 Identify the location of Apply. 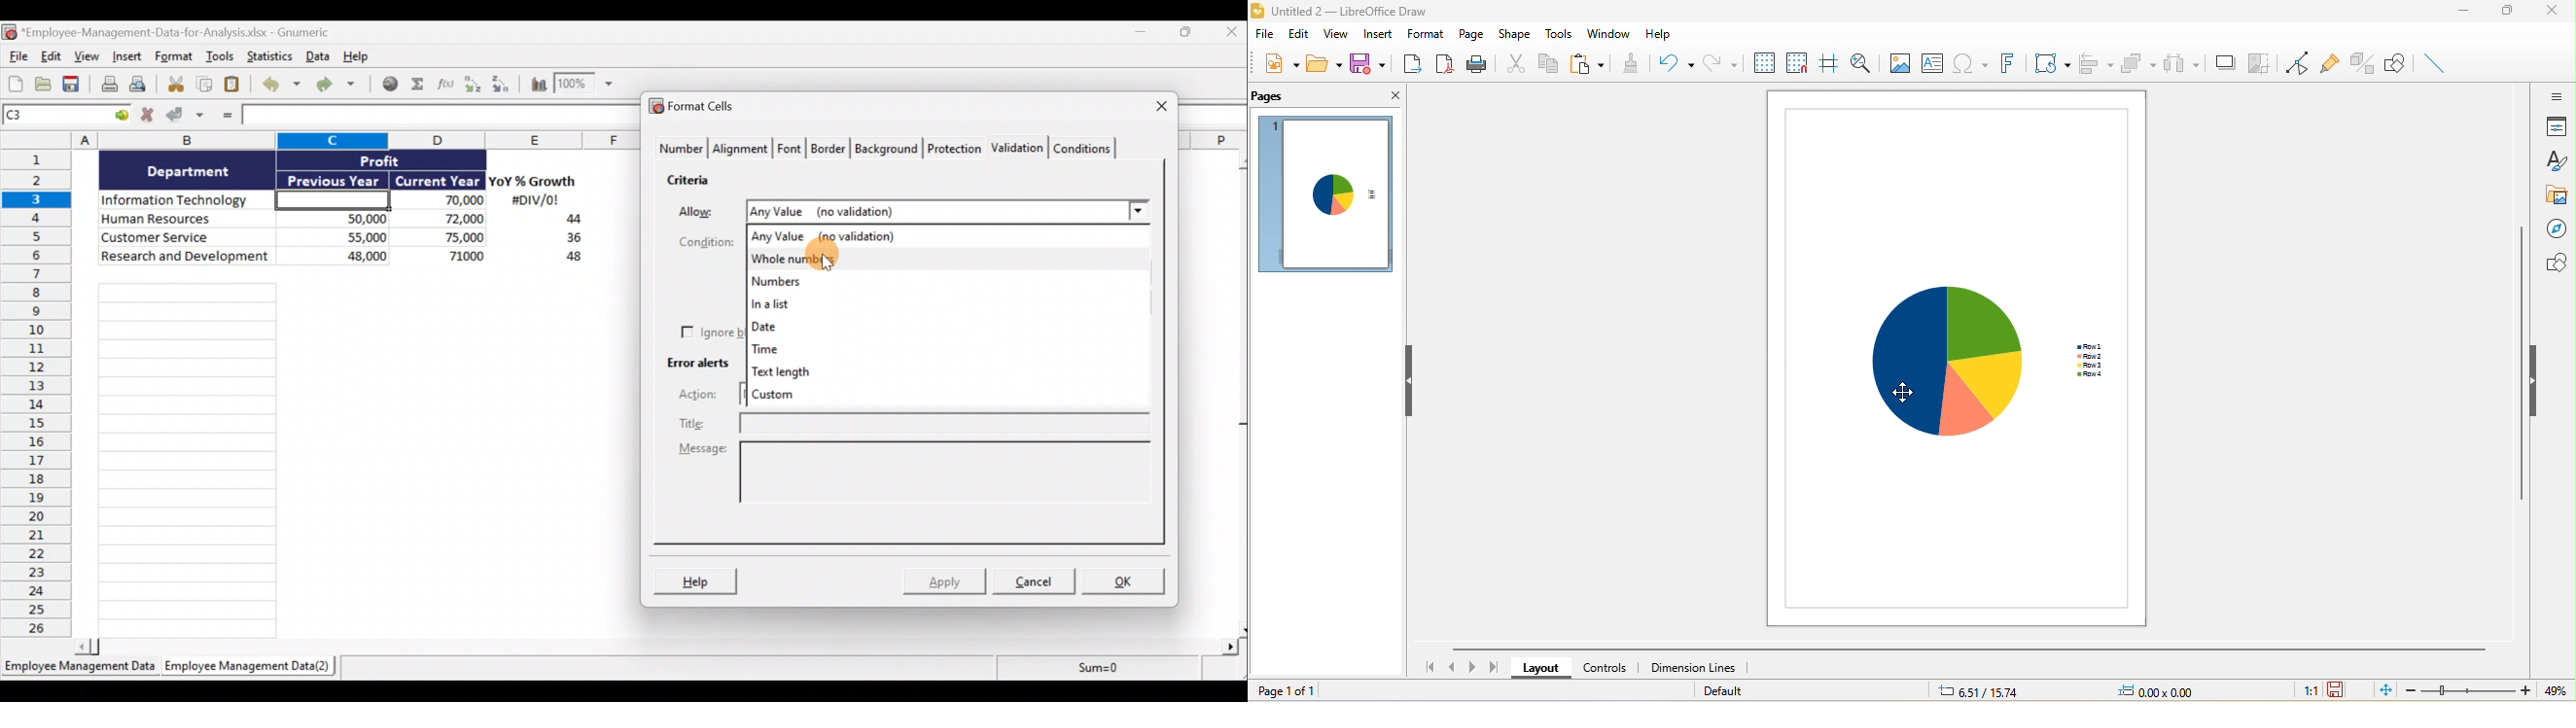
(946, 582).